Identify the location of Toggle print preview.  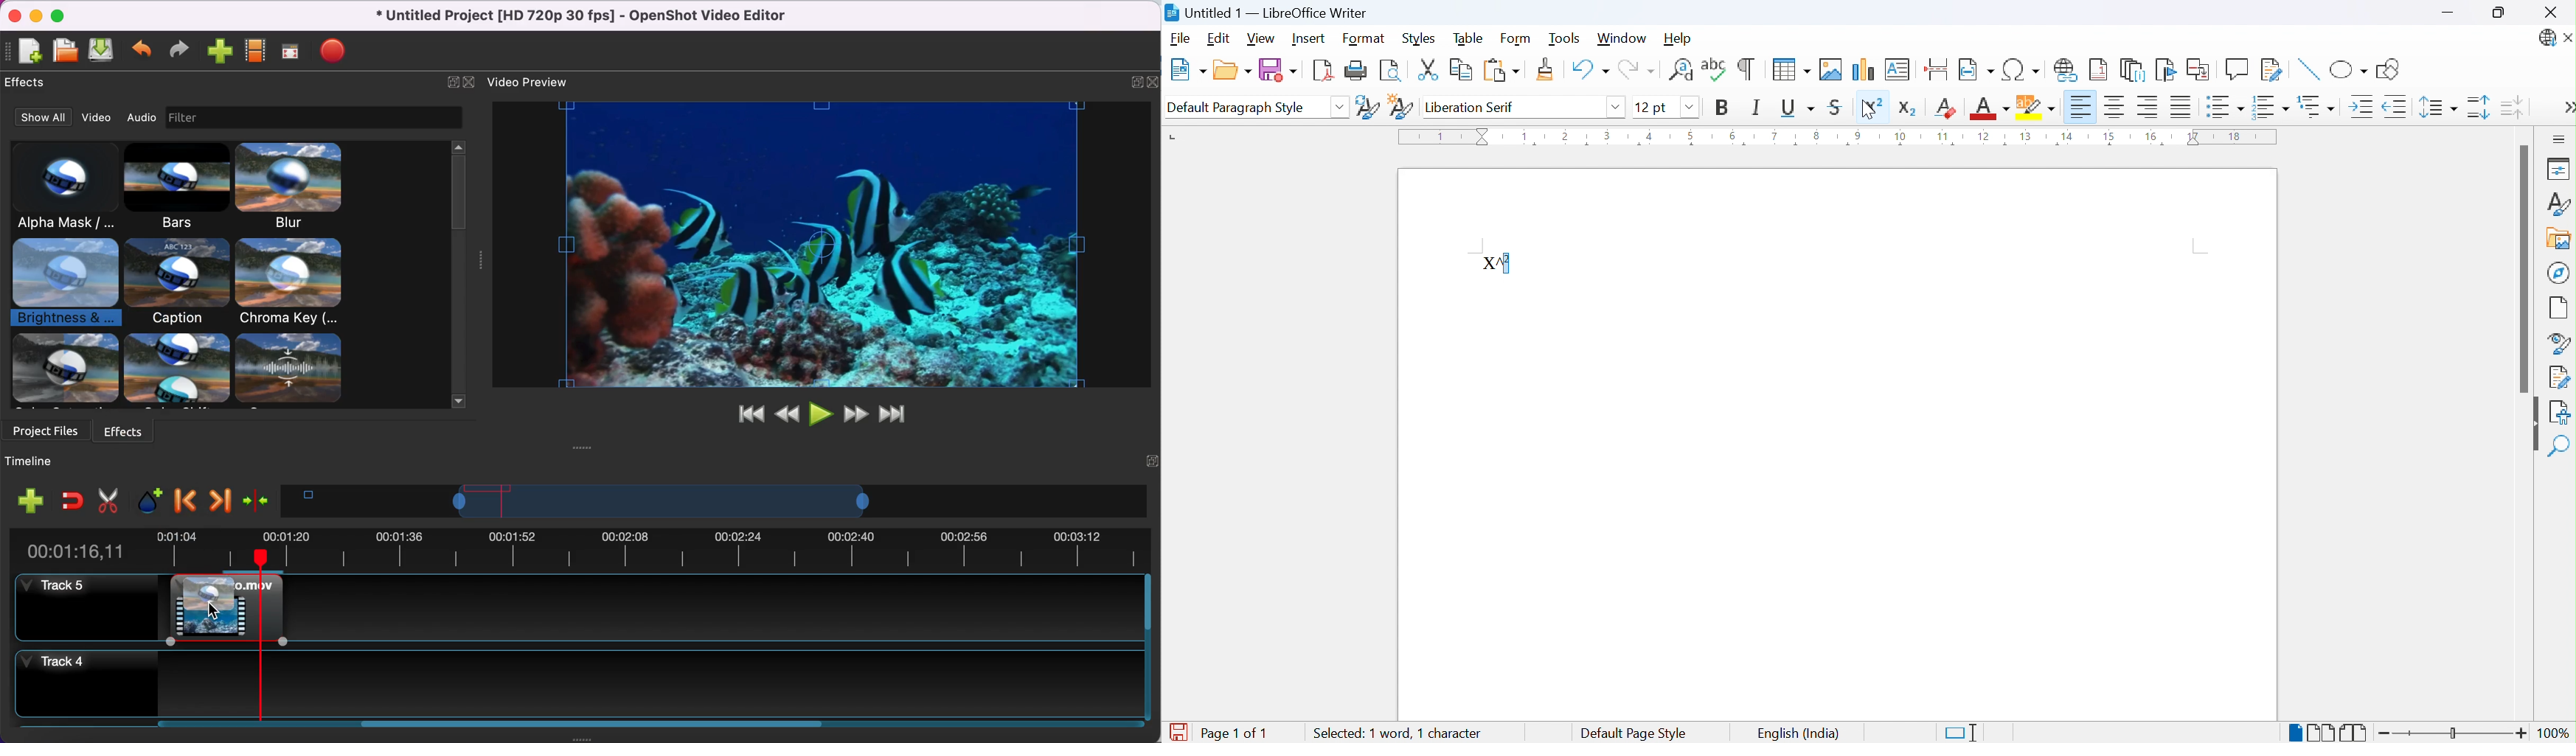
(1389, 72).